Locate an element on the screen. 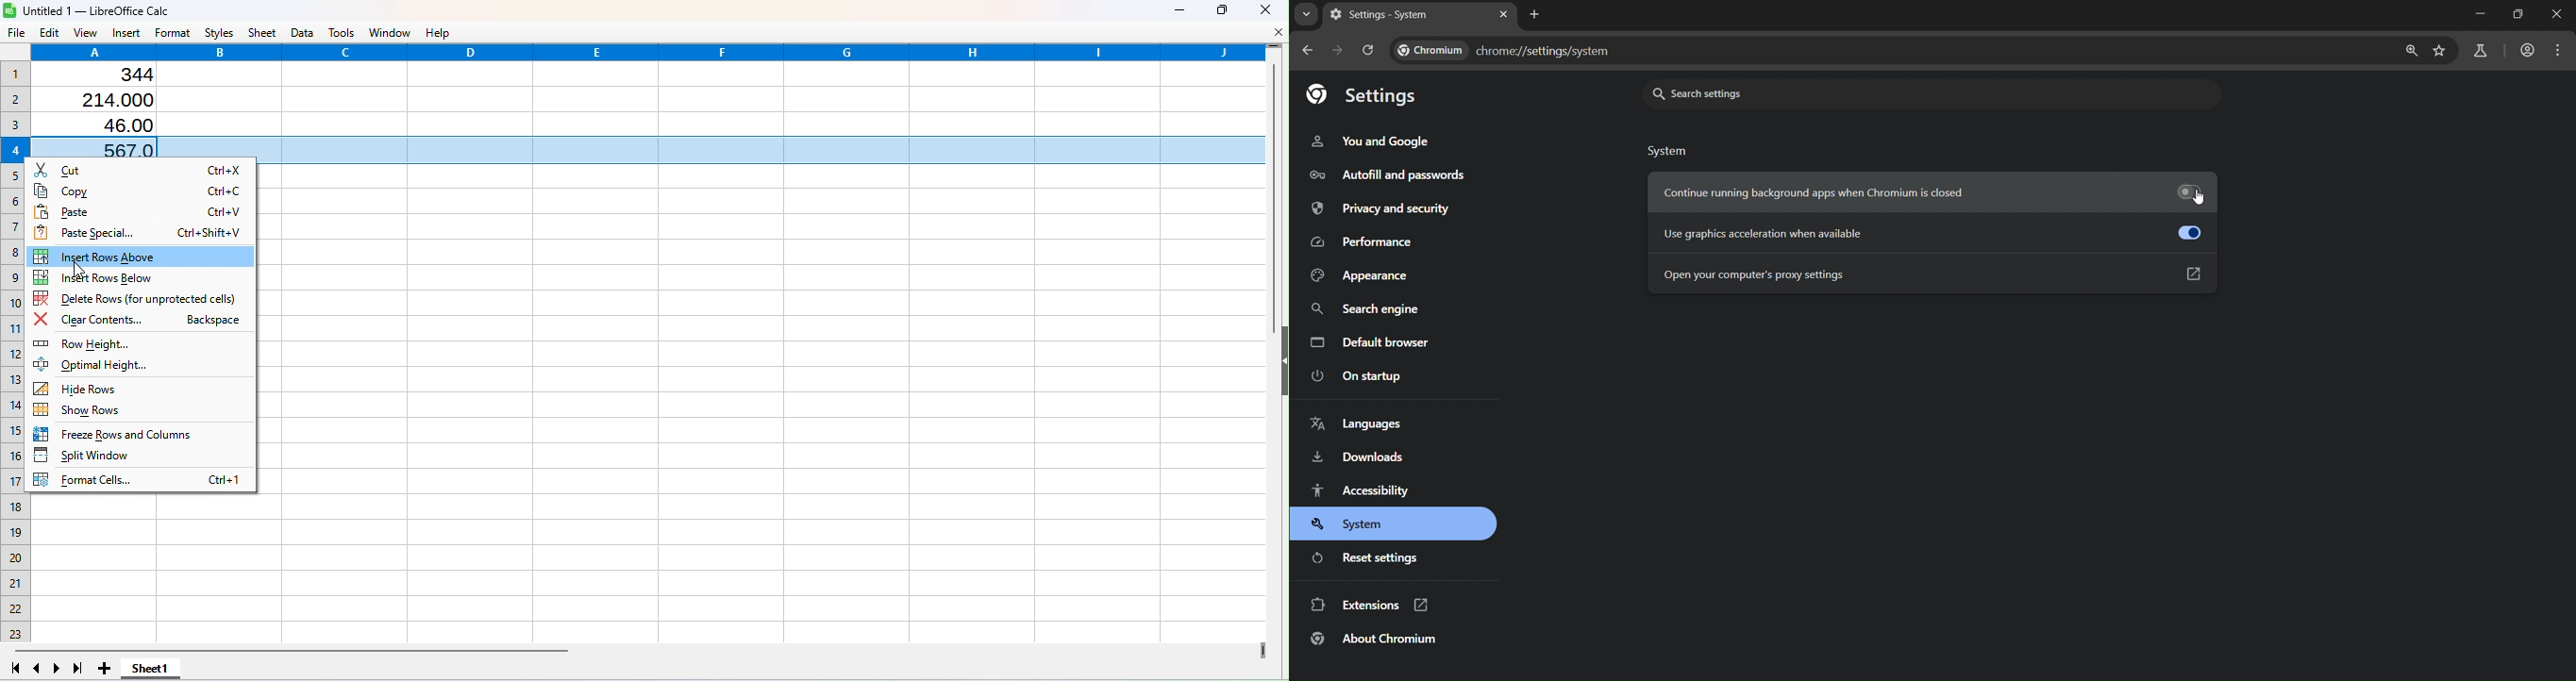 The height and width of the screenshot is (700, 2576). Insert rows above is located at coordinates (141, 257).